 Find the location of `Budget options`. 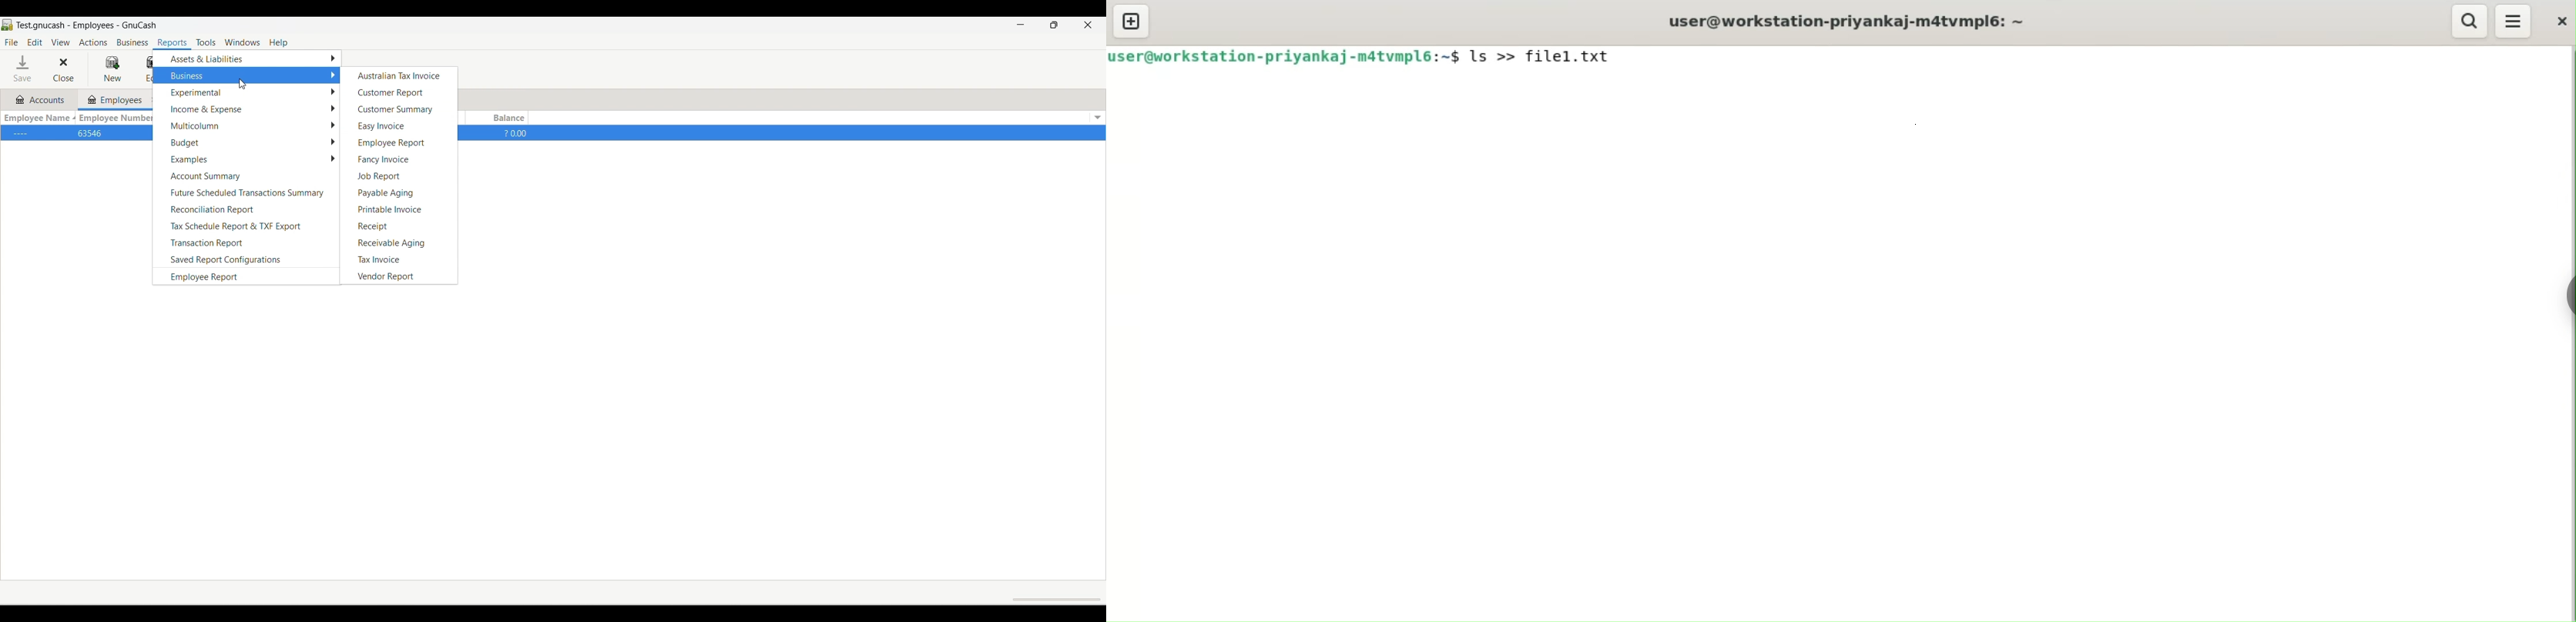

Budget options is located at coordinates (247, 142).